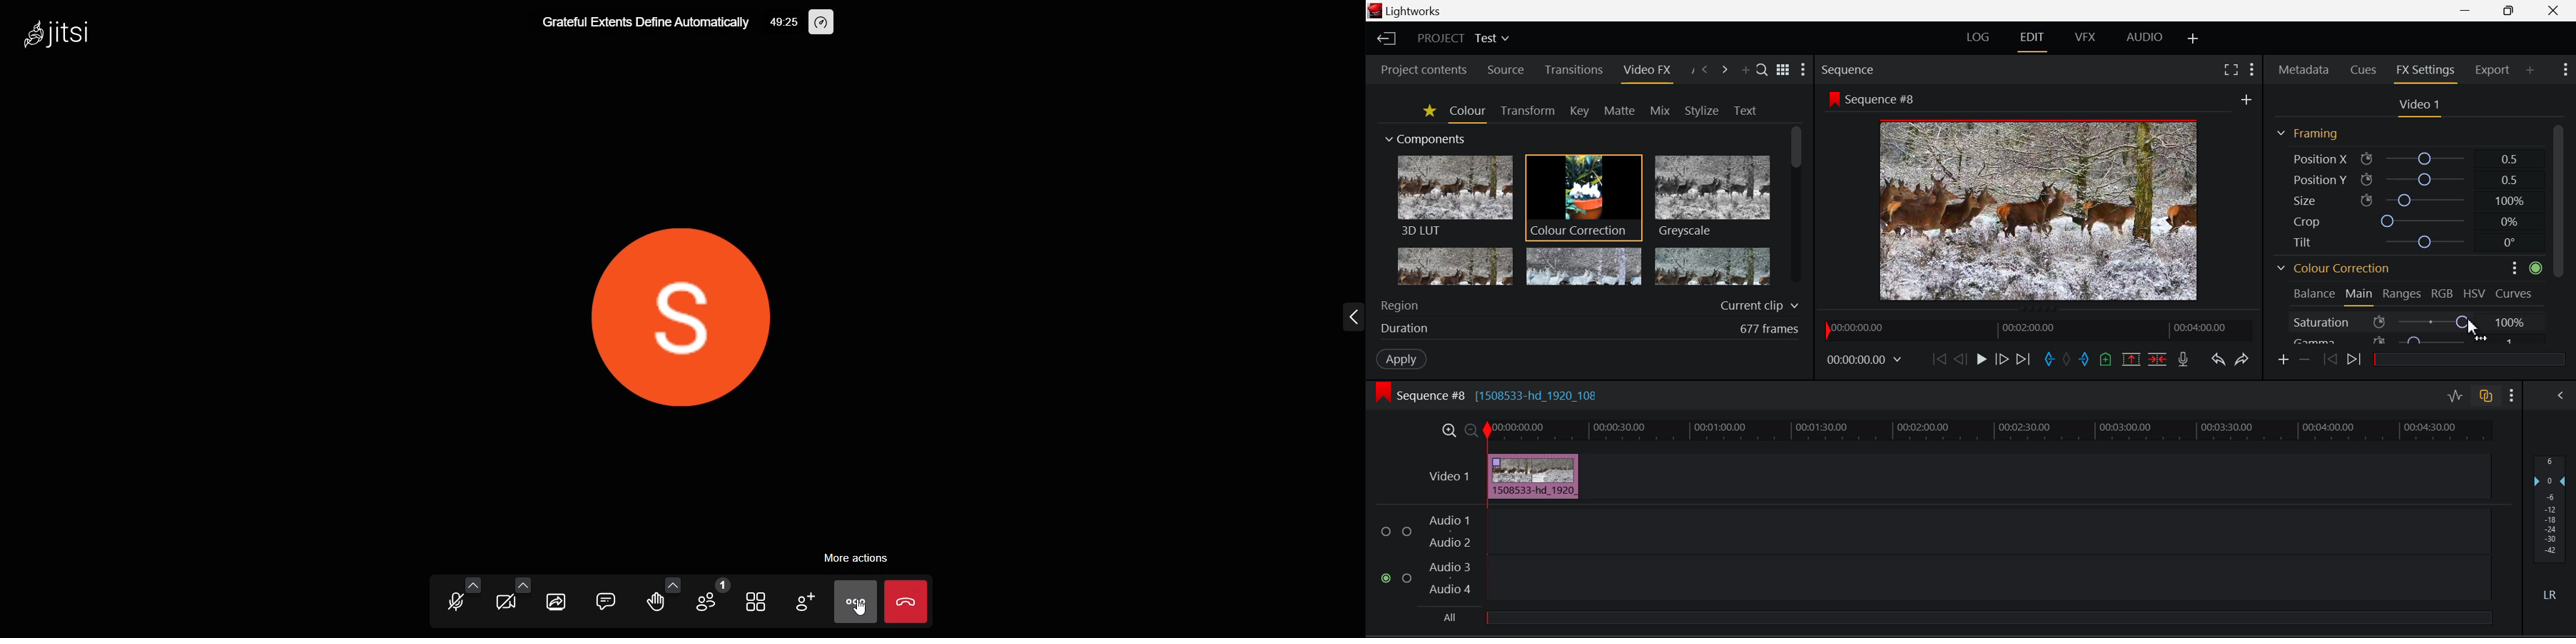 The width and height of the screenshot is (2576, 644). I want to click on Source, so click(1506, 69).